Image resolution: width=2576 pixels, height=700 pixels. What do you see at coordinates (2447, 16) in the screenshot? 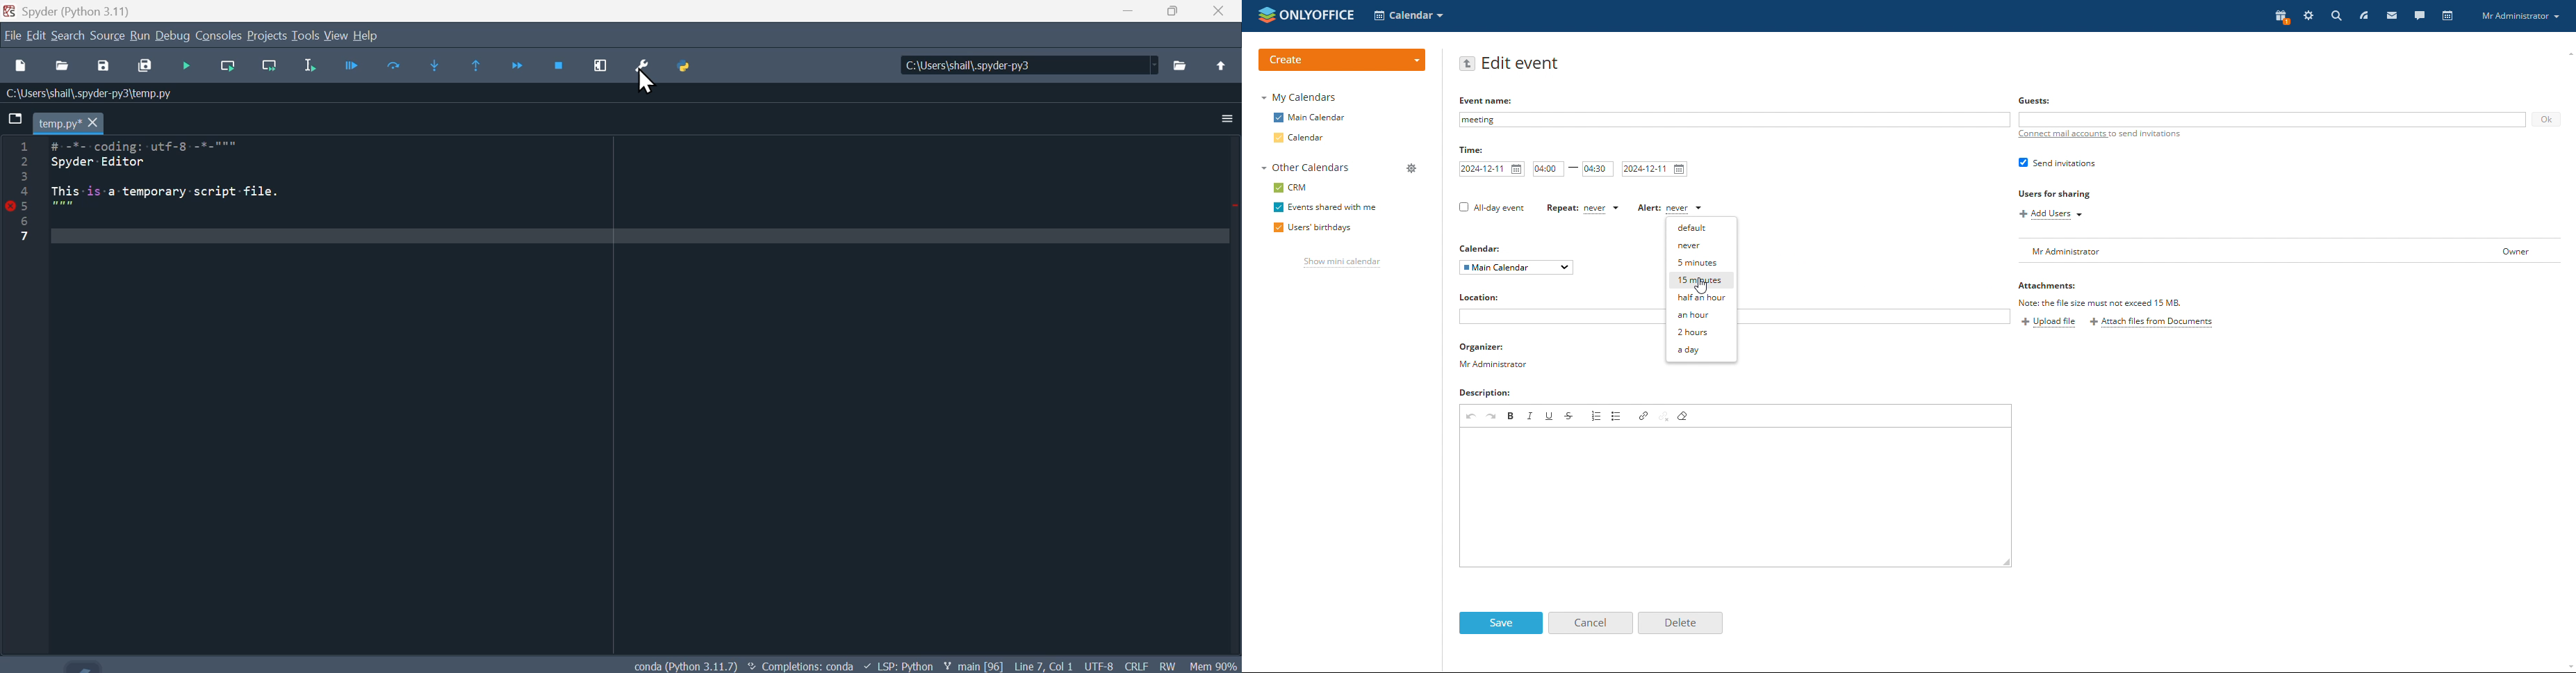
I see `calendar` at bounding box center [2447, 16].